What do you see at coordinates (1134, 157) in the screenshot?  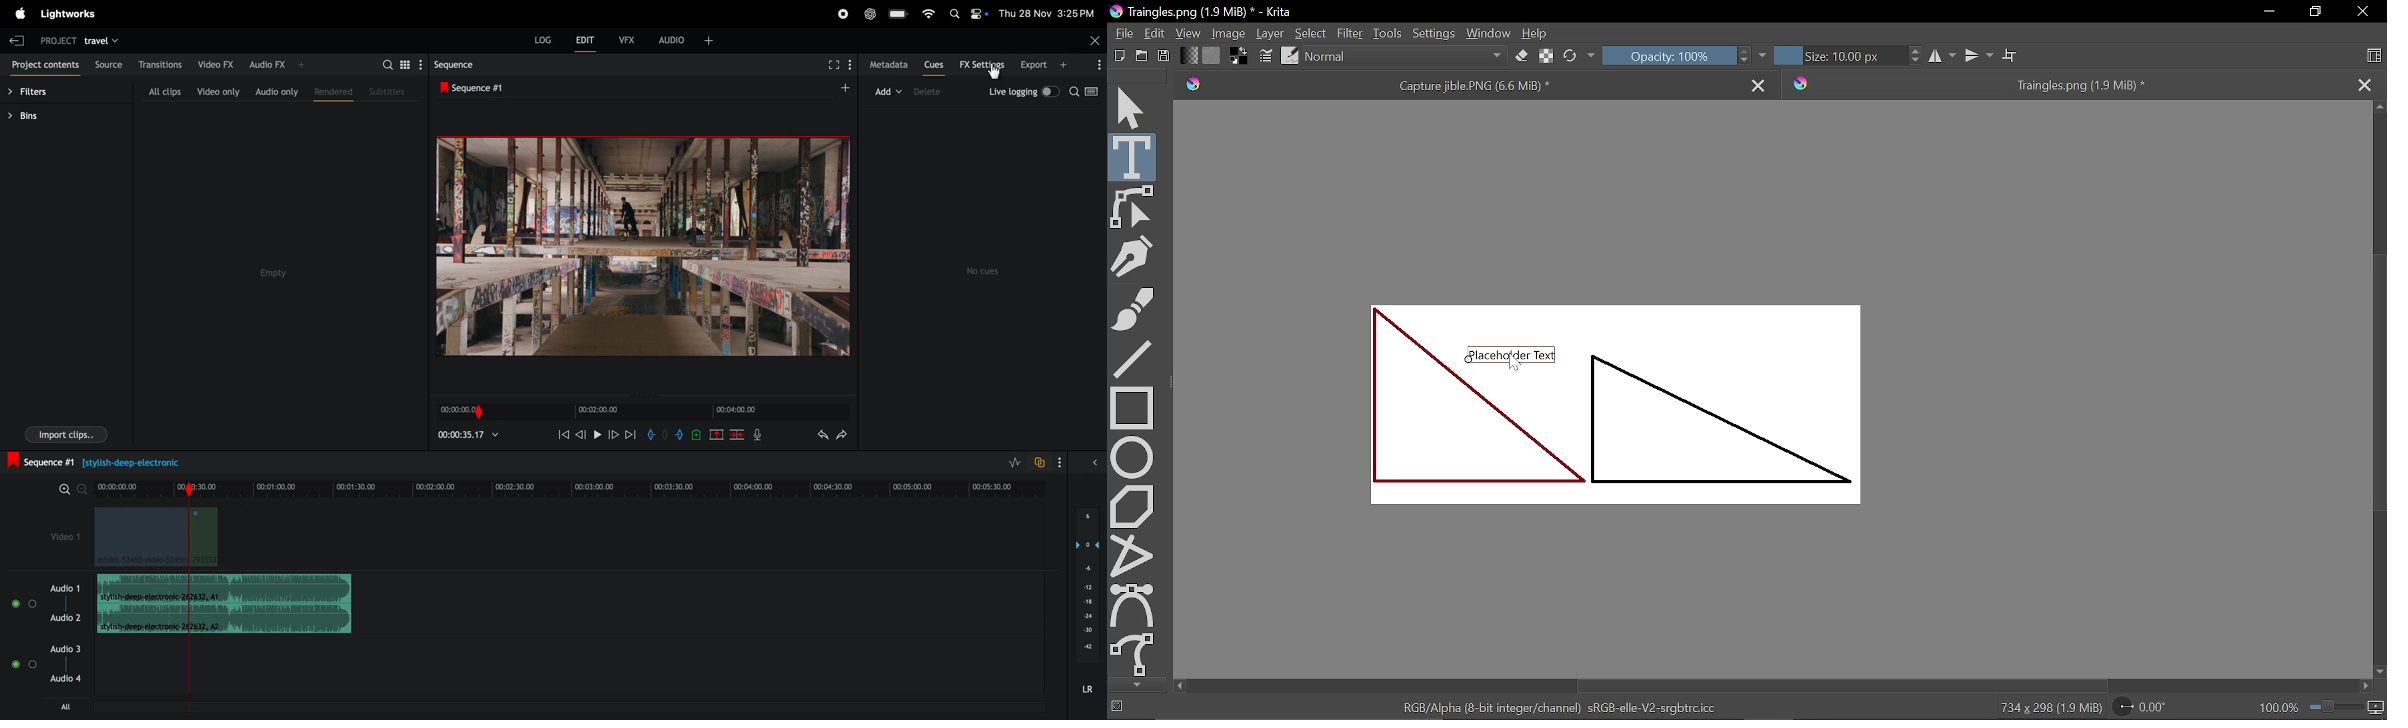 I see `Text tool` at bounding box center [1134, 157].